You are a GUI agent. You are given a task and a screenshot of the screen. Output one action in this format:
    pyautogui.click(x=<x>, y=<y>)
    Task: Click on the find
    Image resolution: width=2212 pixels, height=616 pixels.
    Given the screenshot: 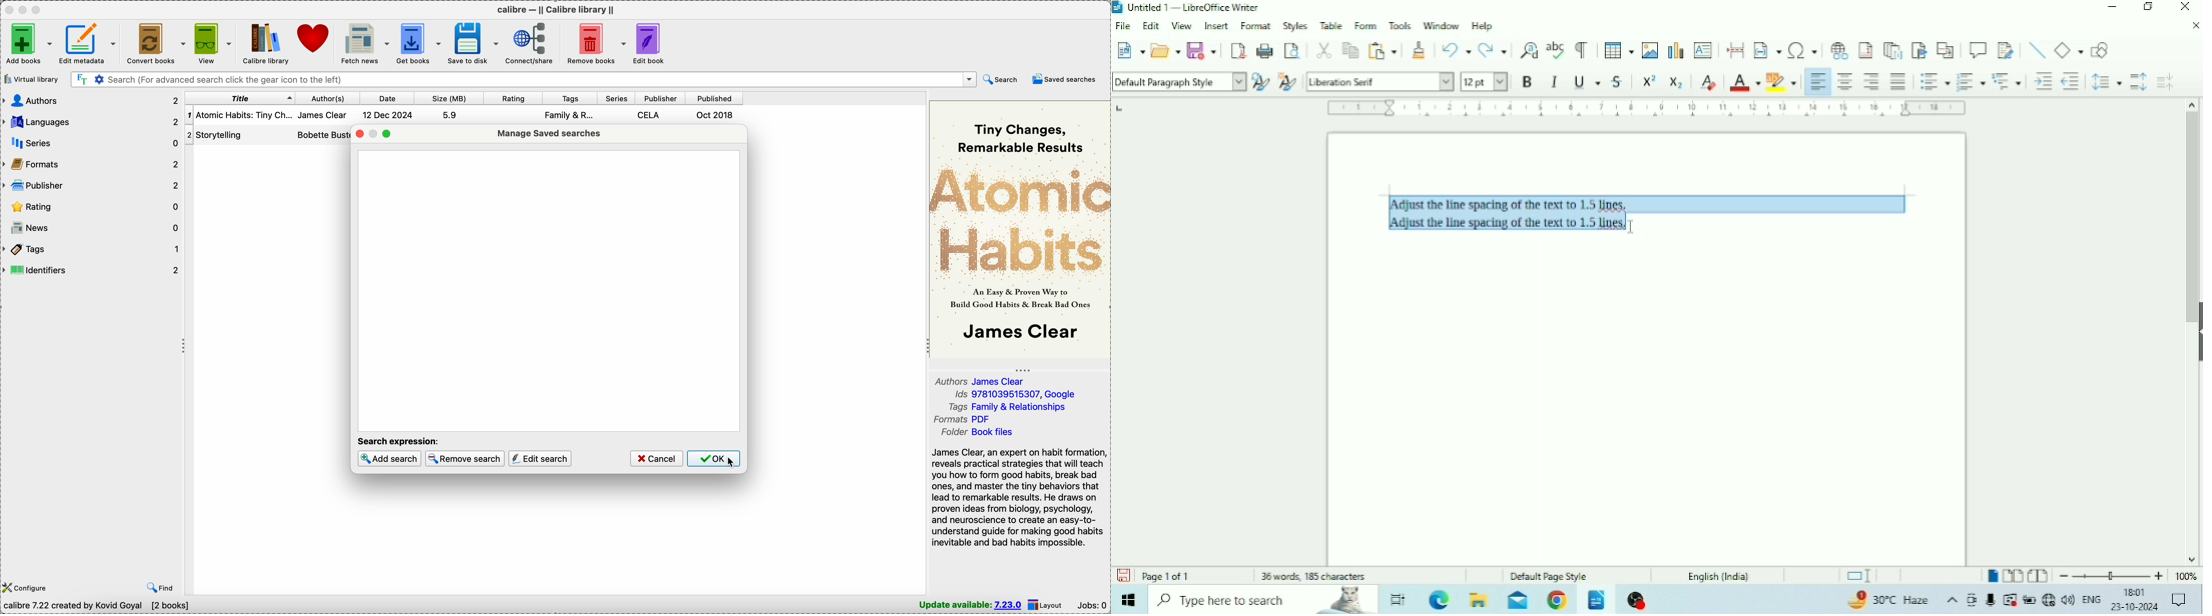 What is the action you would take?
    pyautogui.click(x=162, y=587)
    